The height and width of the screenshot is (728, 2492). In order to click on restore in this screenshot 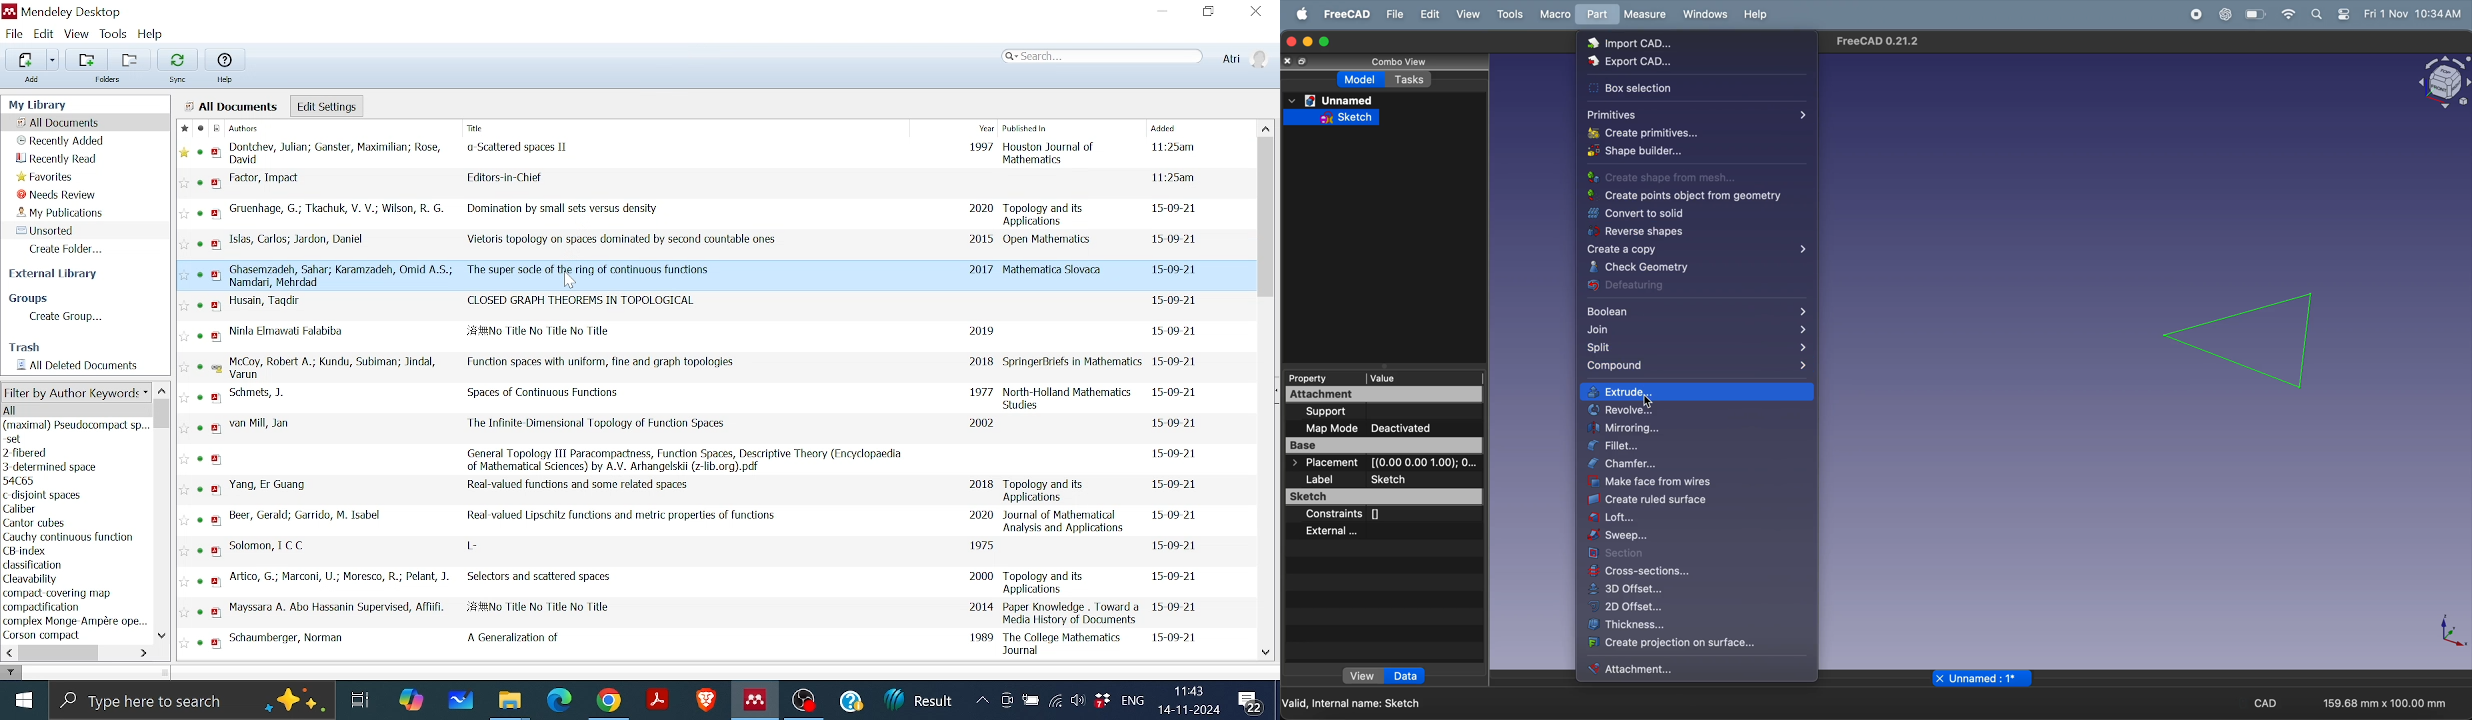, I will do `click(1305, 62)`.